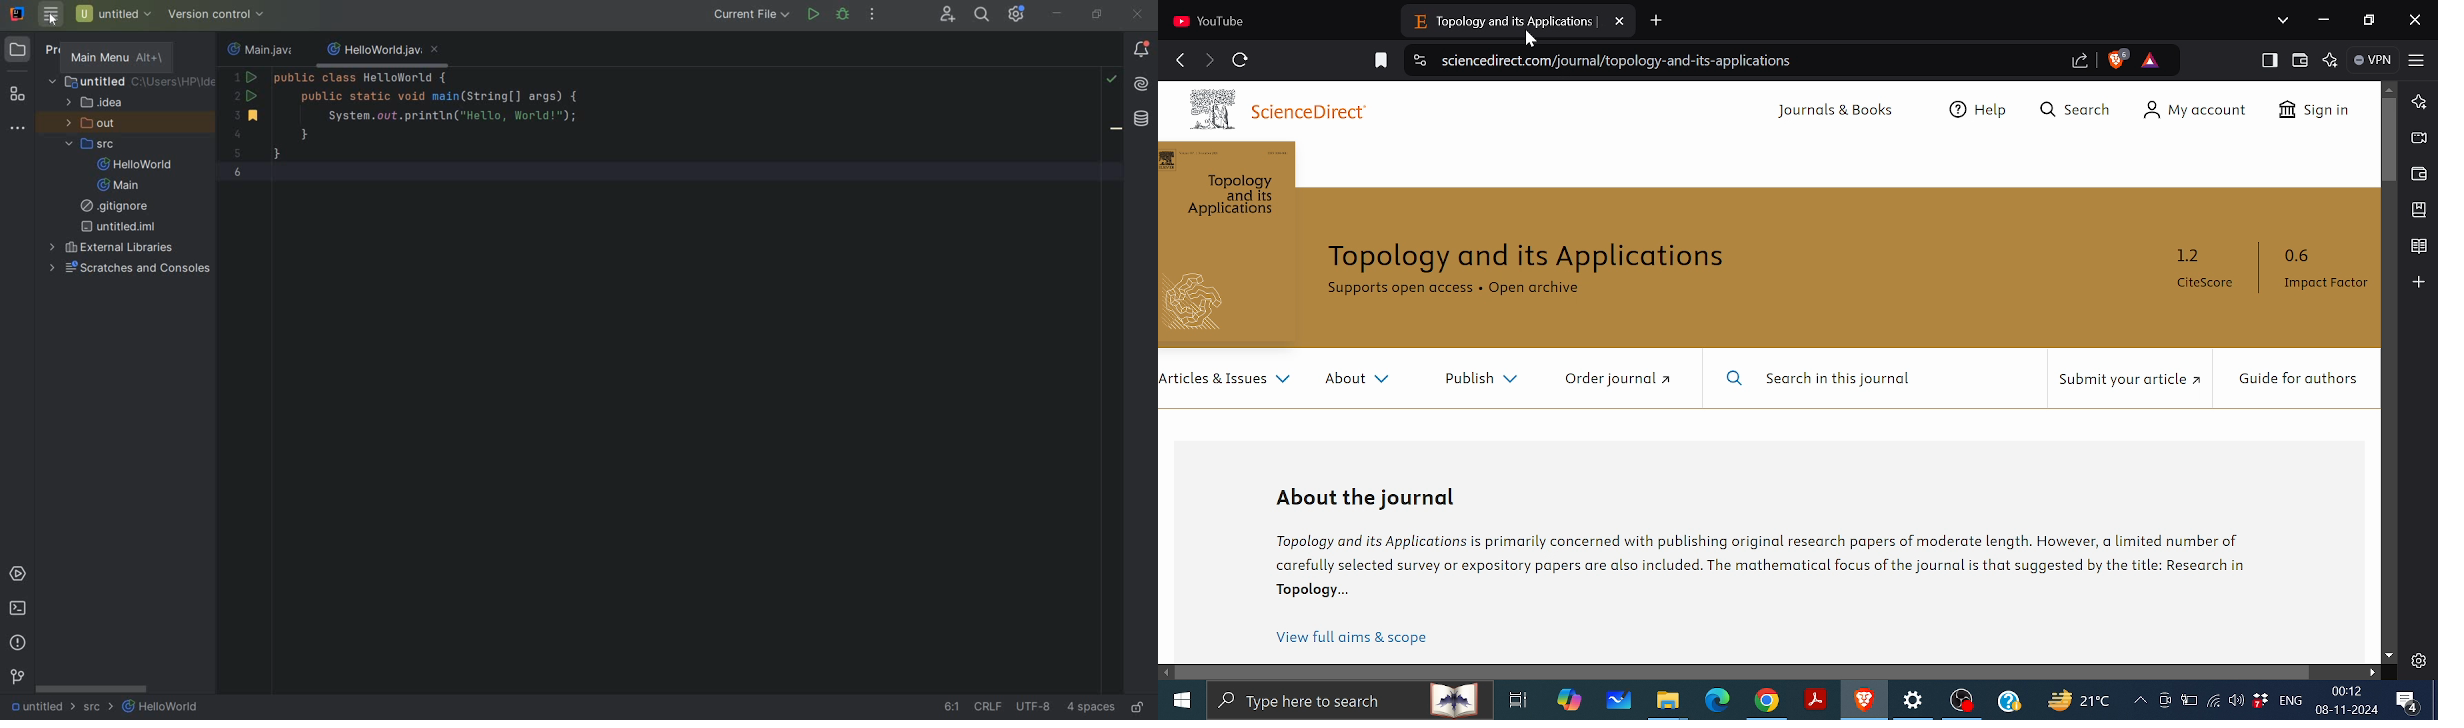 The image size is (2464, 728). Describe the element at coordinates (952, 707) in the screenshot. I see `go to line` at that location.